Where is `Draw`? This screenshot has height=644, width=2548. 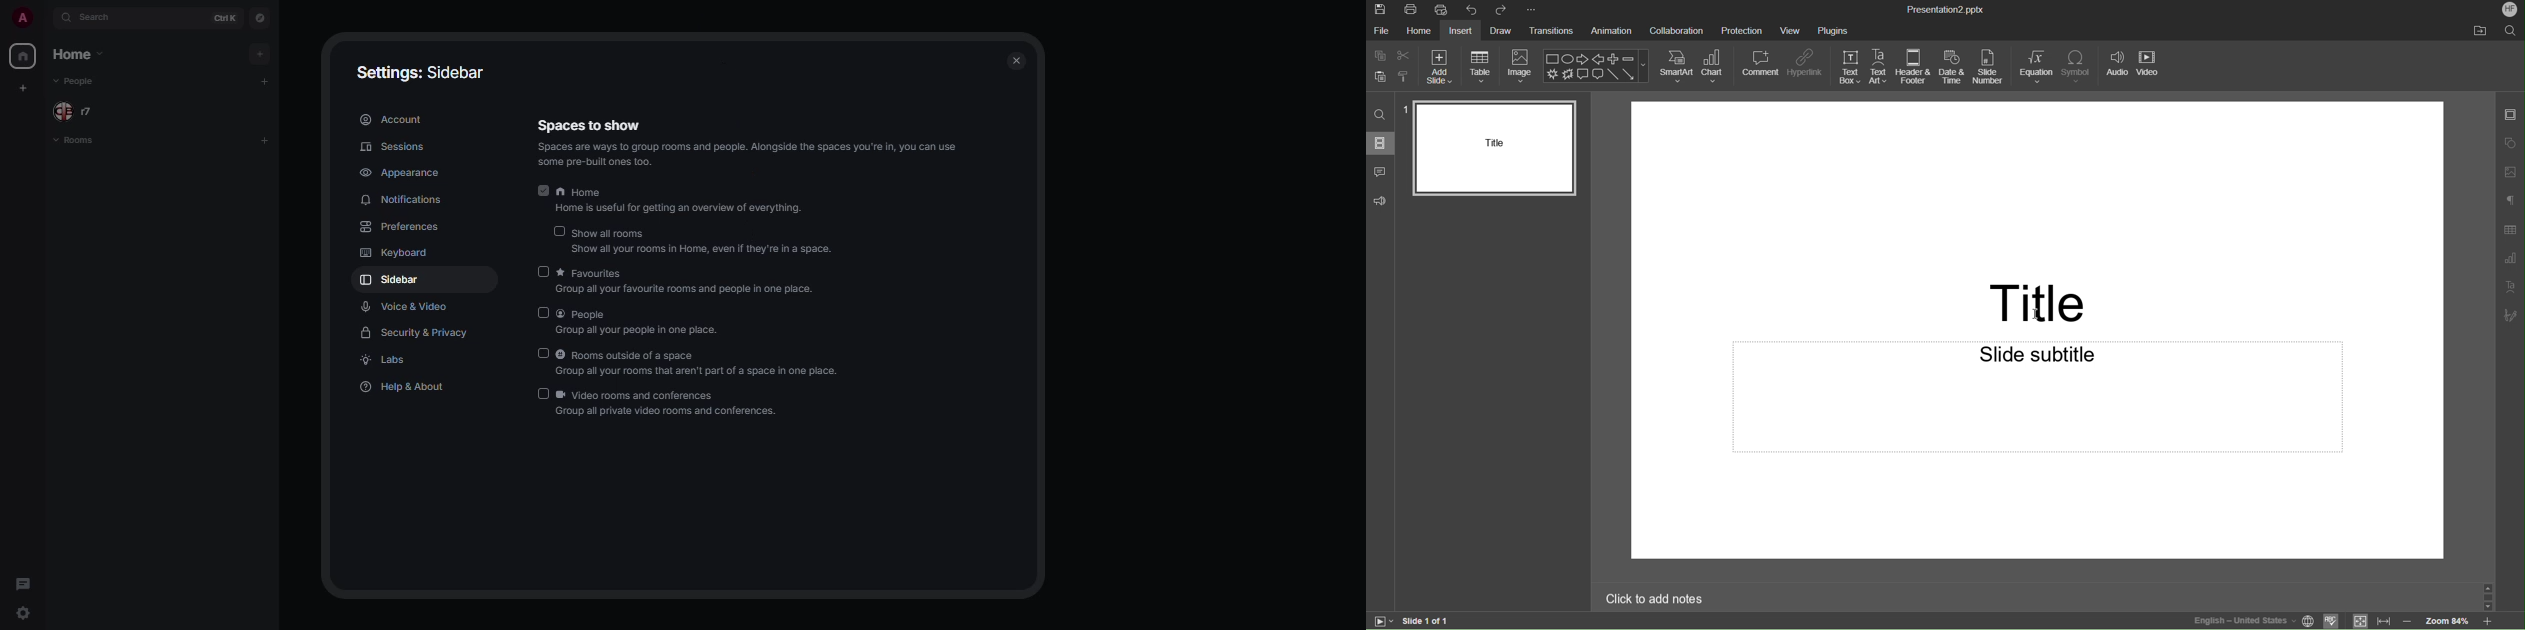 Draw is located at coordinates (1504, 31).